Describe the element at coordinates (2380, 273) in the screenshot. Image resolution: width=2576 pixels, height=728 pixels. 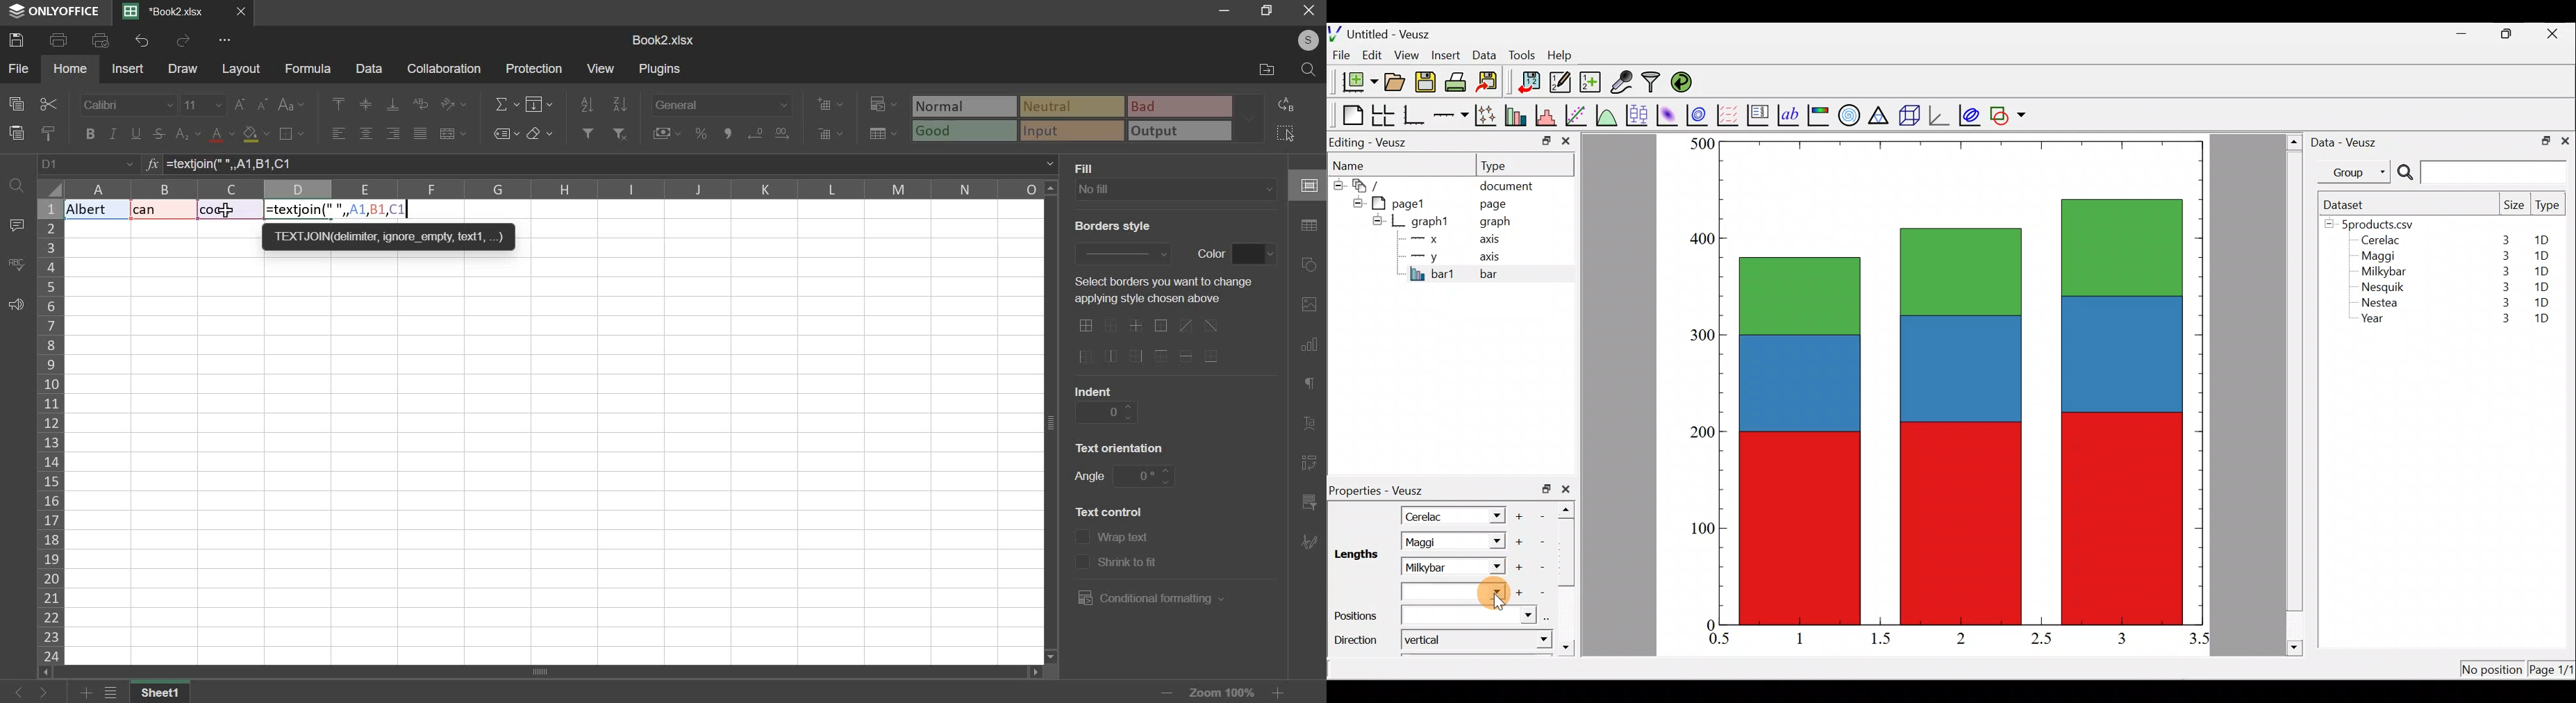
I see `Milkybar` at that location.